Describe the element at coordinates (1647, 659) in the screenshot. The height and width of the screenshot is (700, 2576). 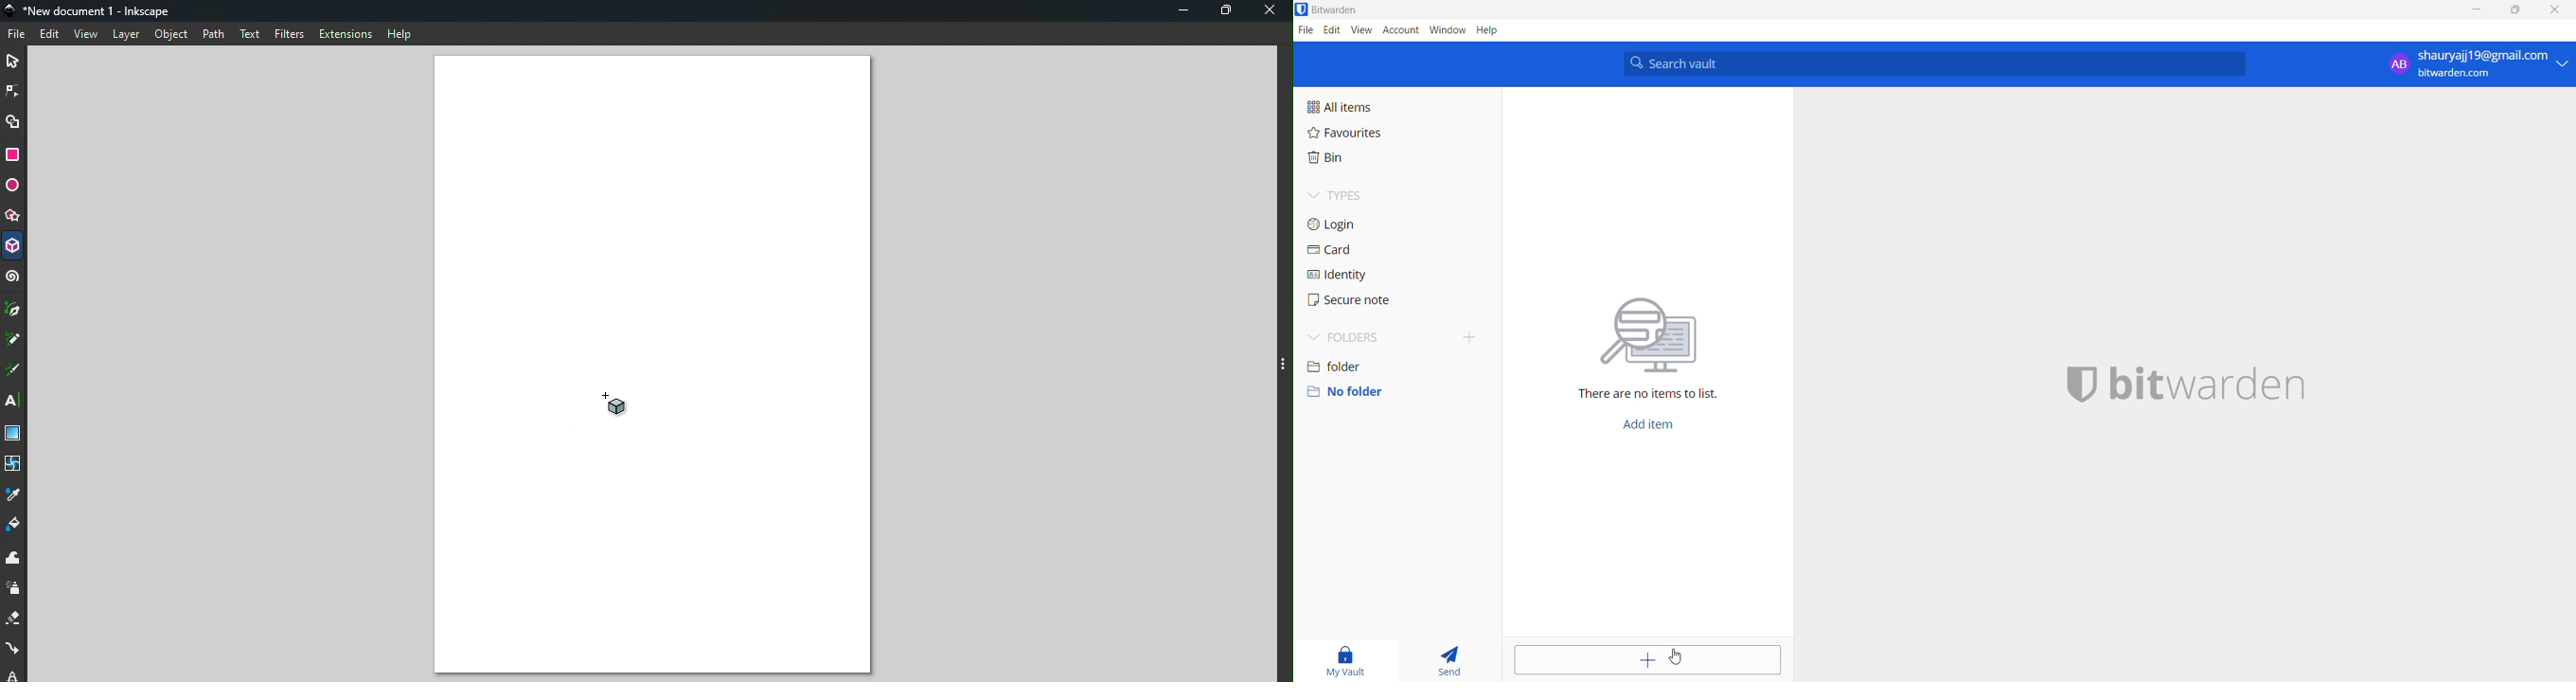
I see `add entry` at that location.